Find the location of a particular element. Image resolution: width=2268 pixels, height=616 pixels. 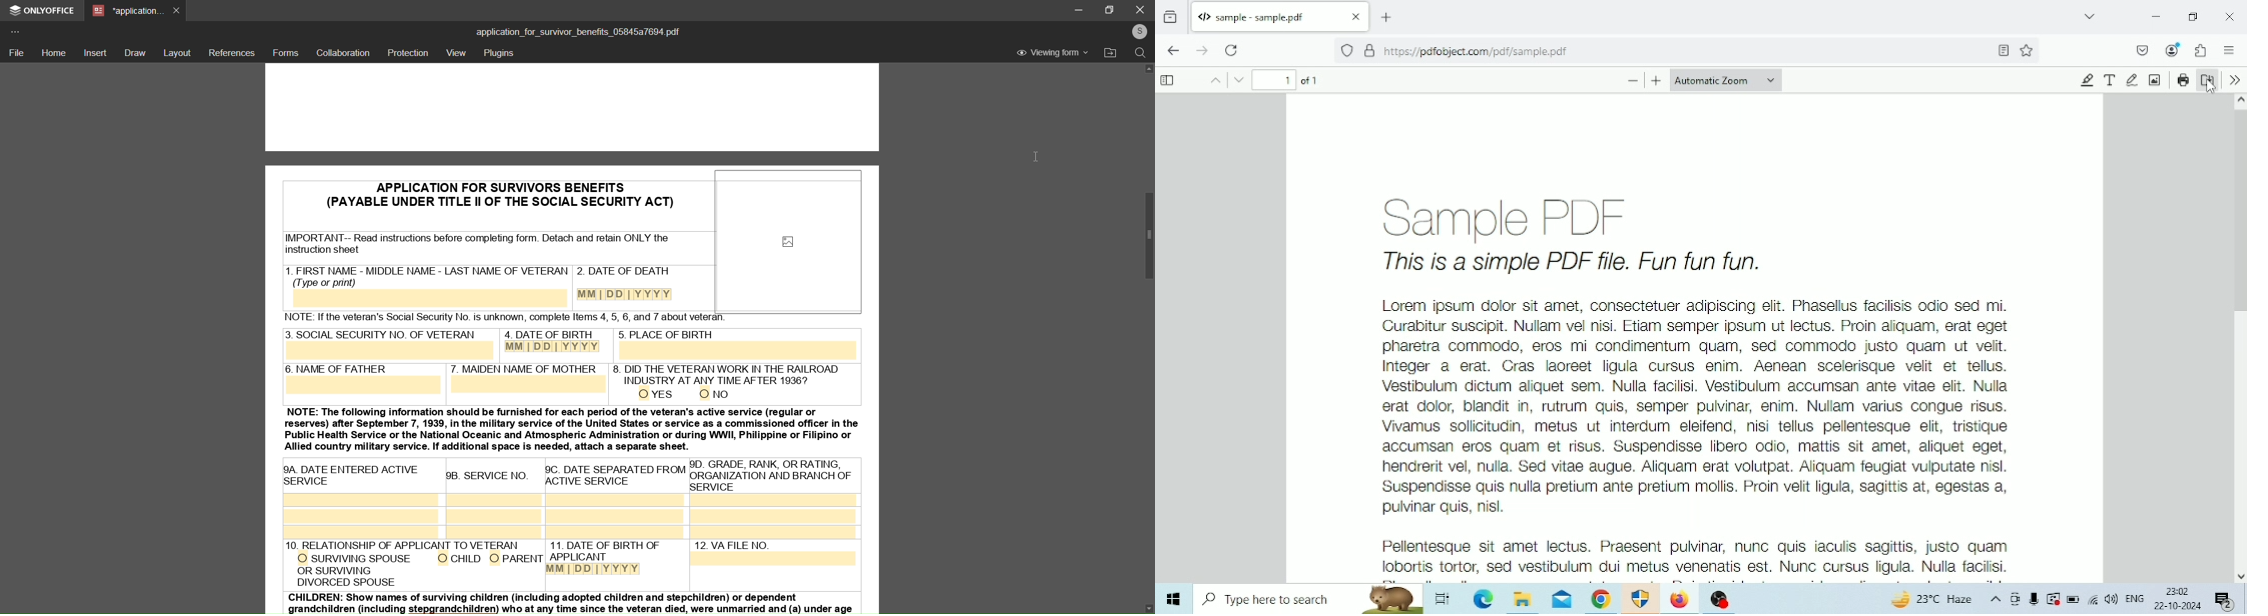

Language is located at coordinates (2136, 598).